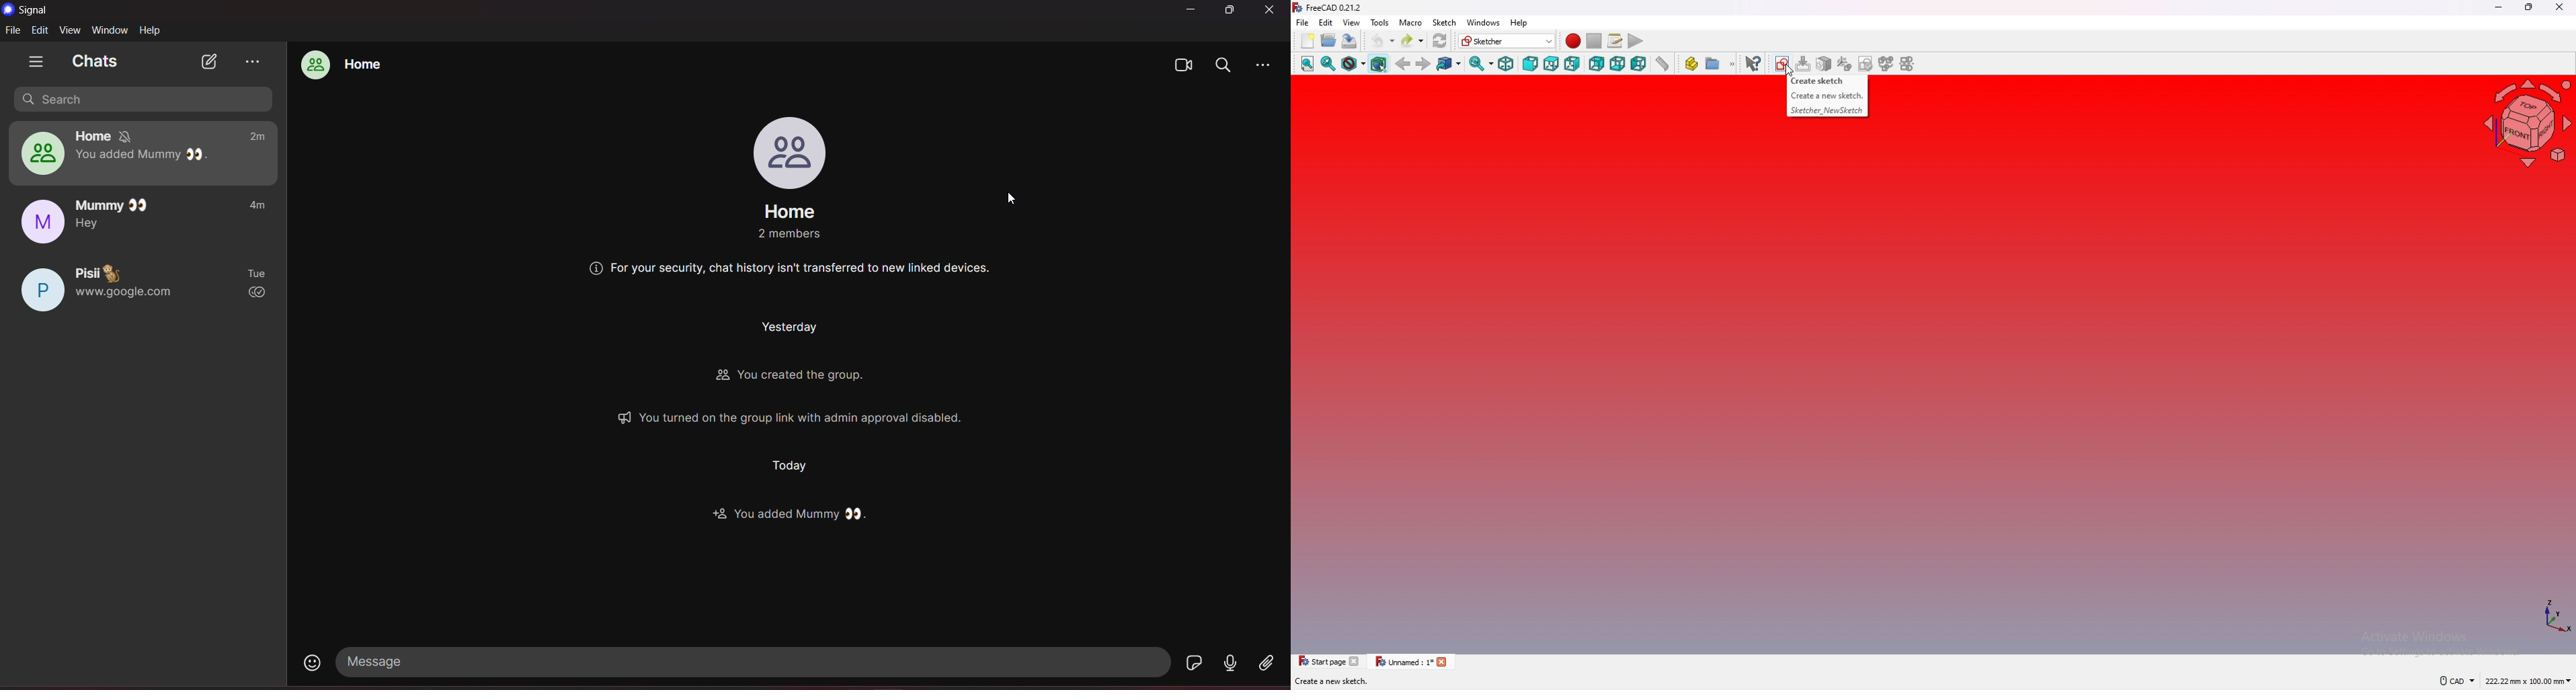 The height and width of the screenshot is (700, 2576). I want to click on synced view, so click(1482, 64).